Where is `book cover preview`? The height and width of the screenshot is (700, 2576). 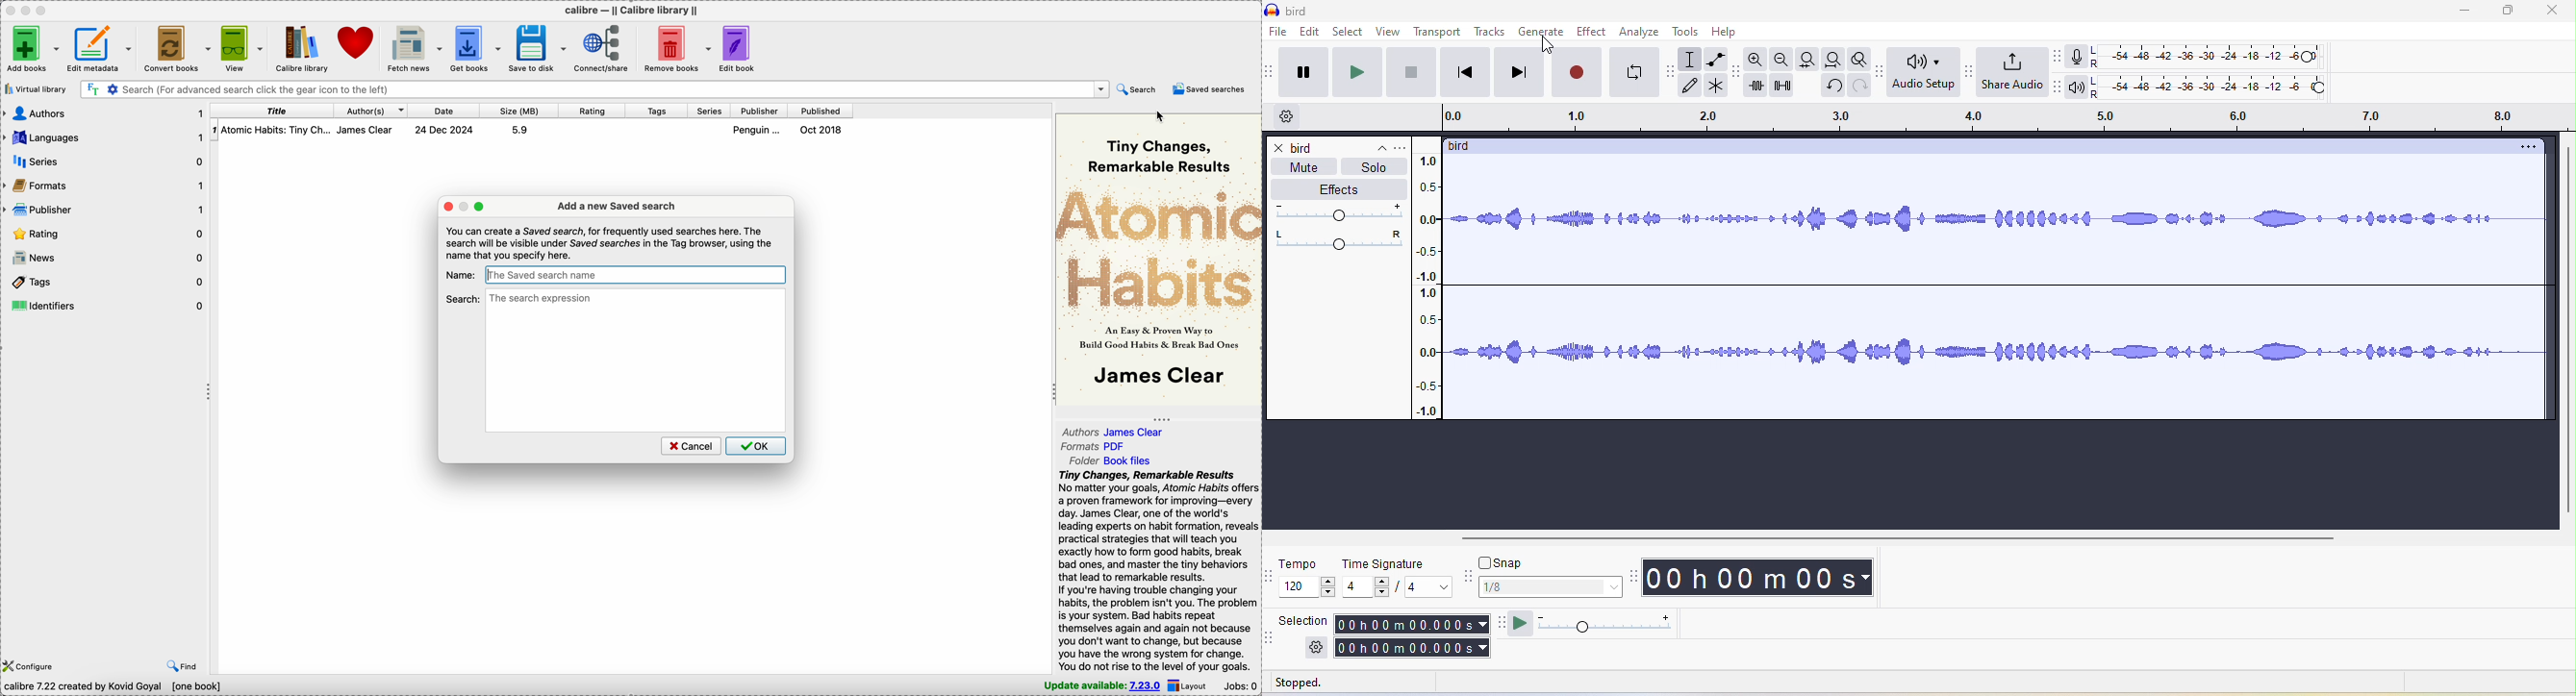 book cover preview is located at coordinates (1157, 258).